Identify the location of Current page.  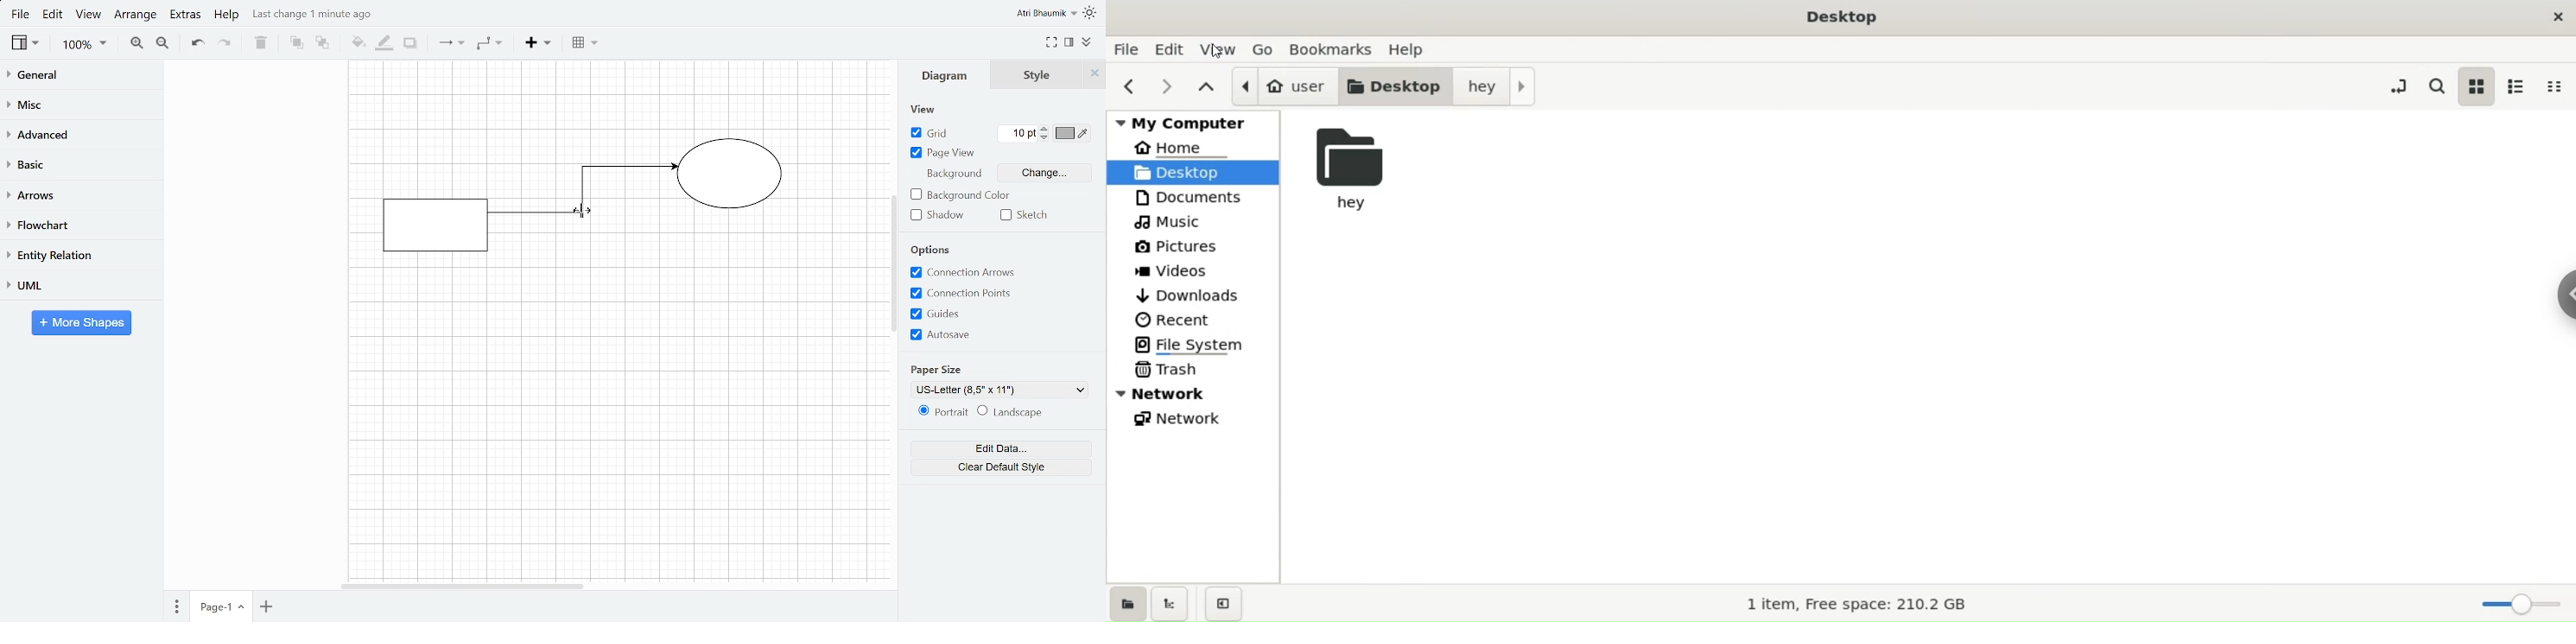
(219, 607).